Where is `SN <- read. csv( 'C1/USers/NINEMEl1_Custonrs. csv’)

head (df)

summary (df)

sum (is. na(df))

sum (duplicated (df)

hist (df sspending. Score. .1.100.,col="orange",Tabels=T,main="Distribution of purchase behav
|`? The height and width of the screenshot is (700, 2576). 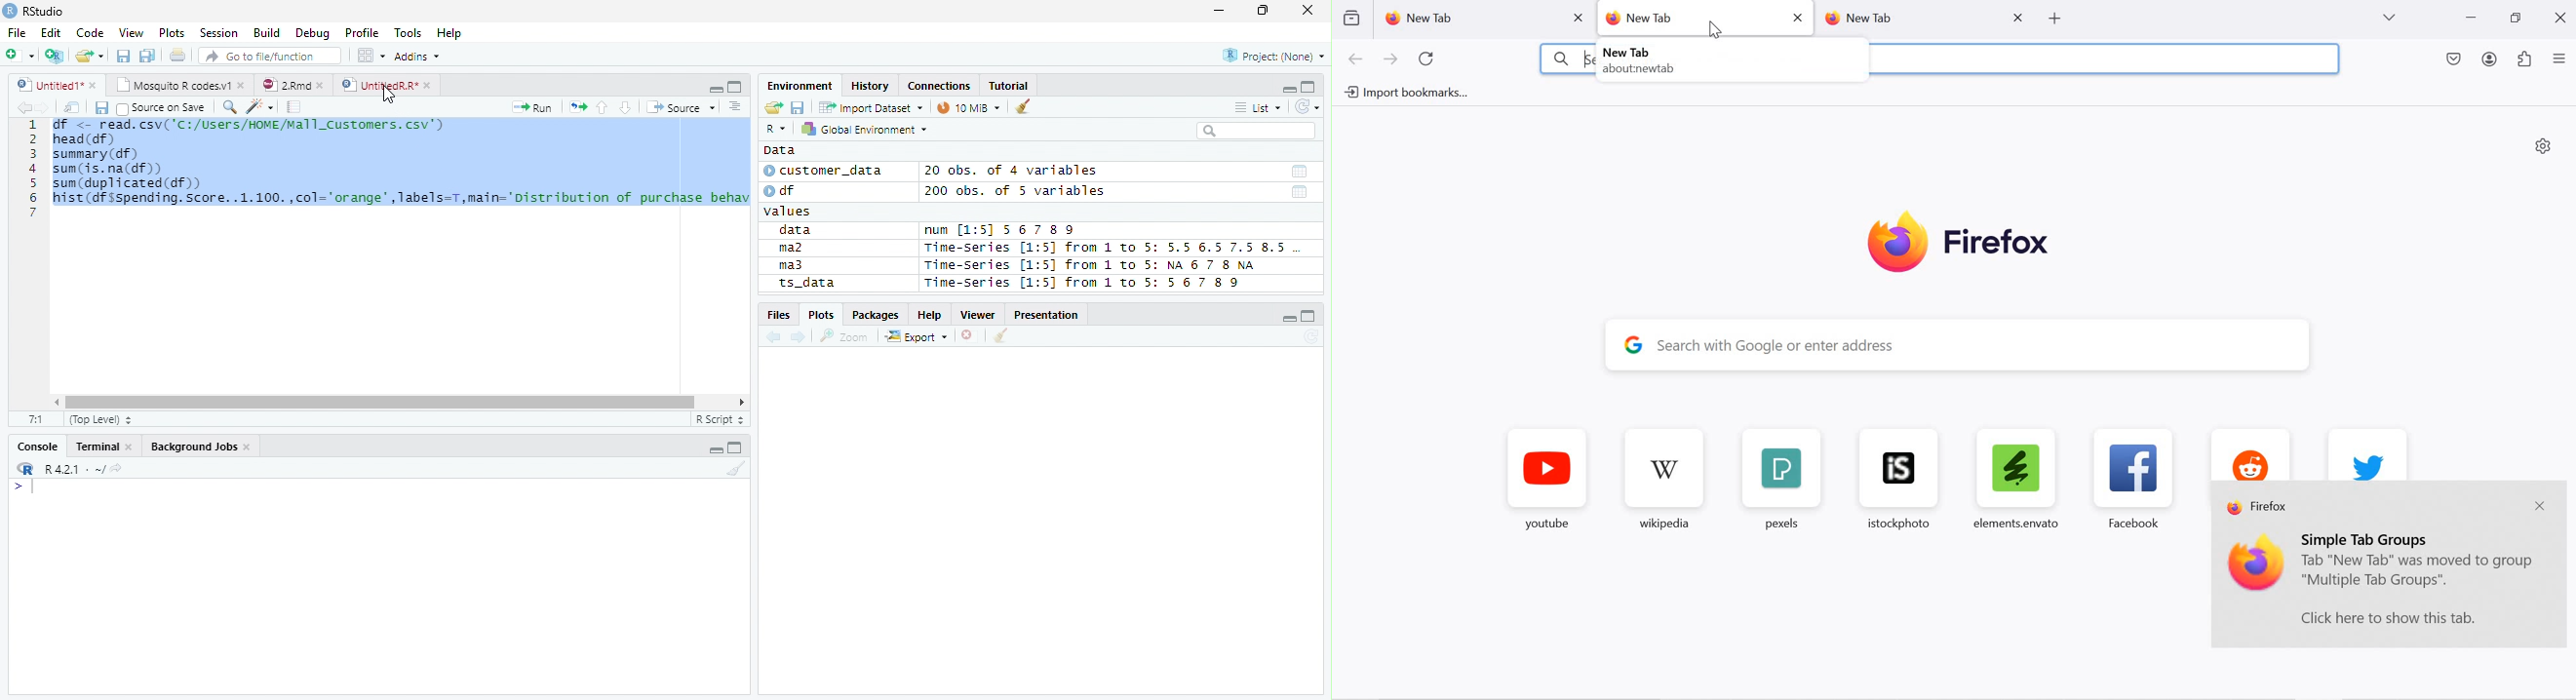
SN <- read. csv( 'C1/USers/NINEMEl1_Custonrs. csv’)

head (df)

summary (df)

sum (is. na(df))

sum (duplicated (df)

hist (df sspending. Score. .1.100.,col="orange",Tabels=T,main="Distribution of purchase behav
| is located at coordinates (402, 174).